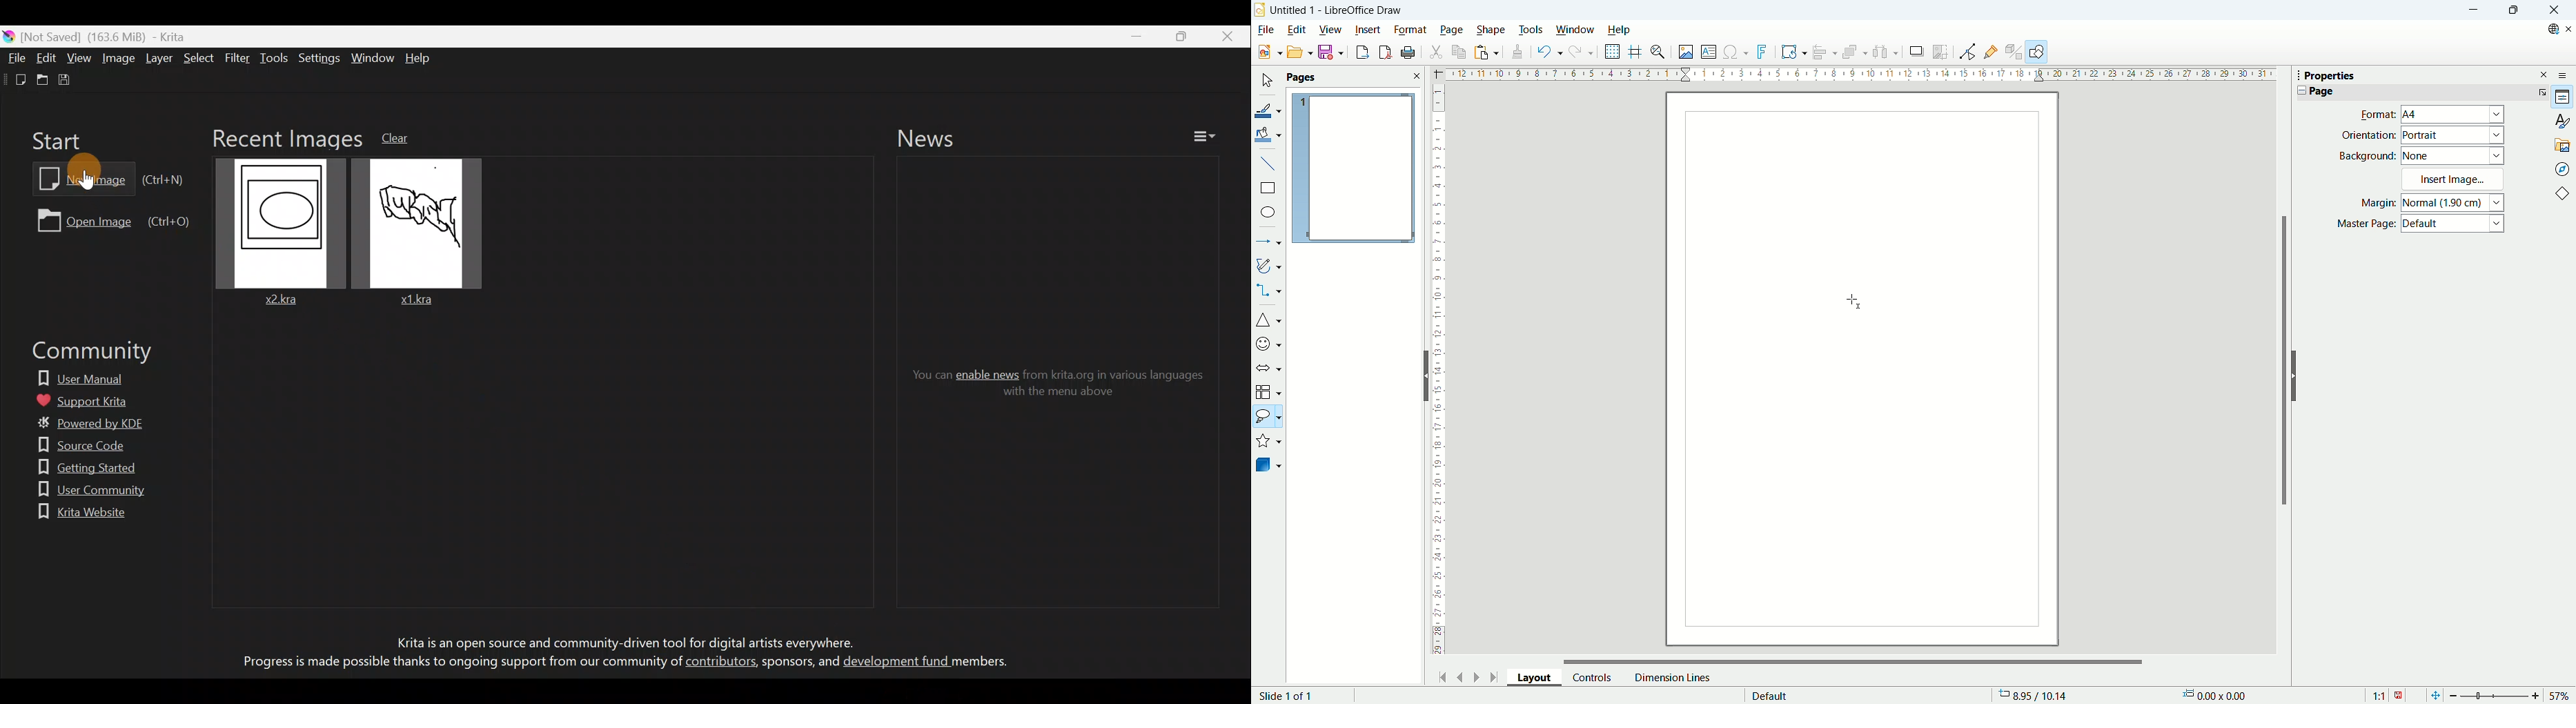 The image size is (2576, 728). Describe the element at coordinates (1267, 188) in the screenshot. I see `rectangle` at that location.